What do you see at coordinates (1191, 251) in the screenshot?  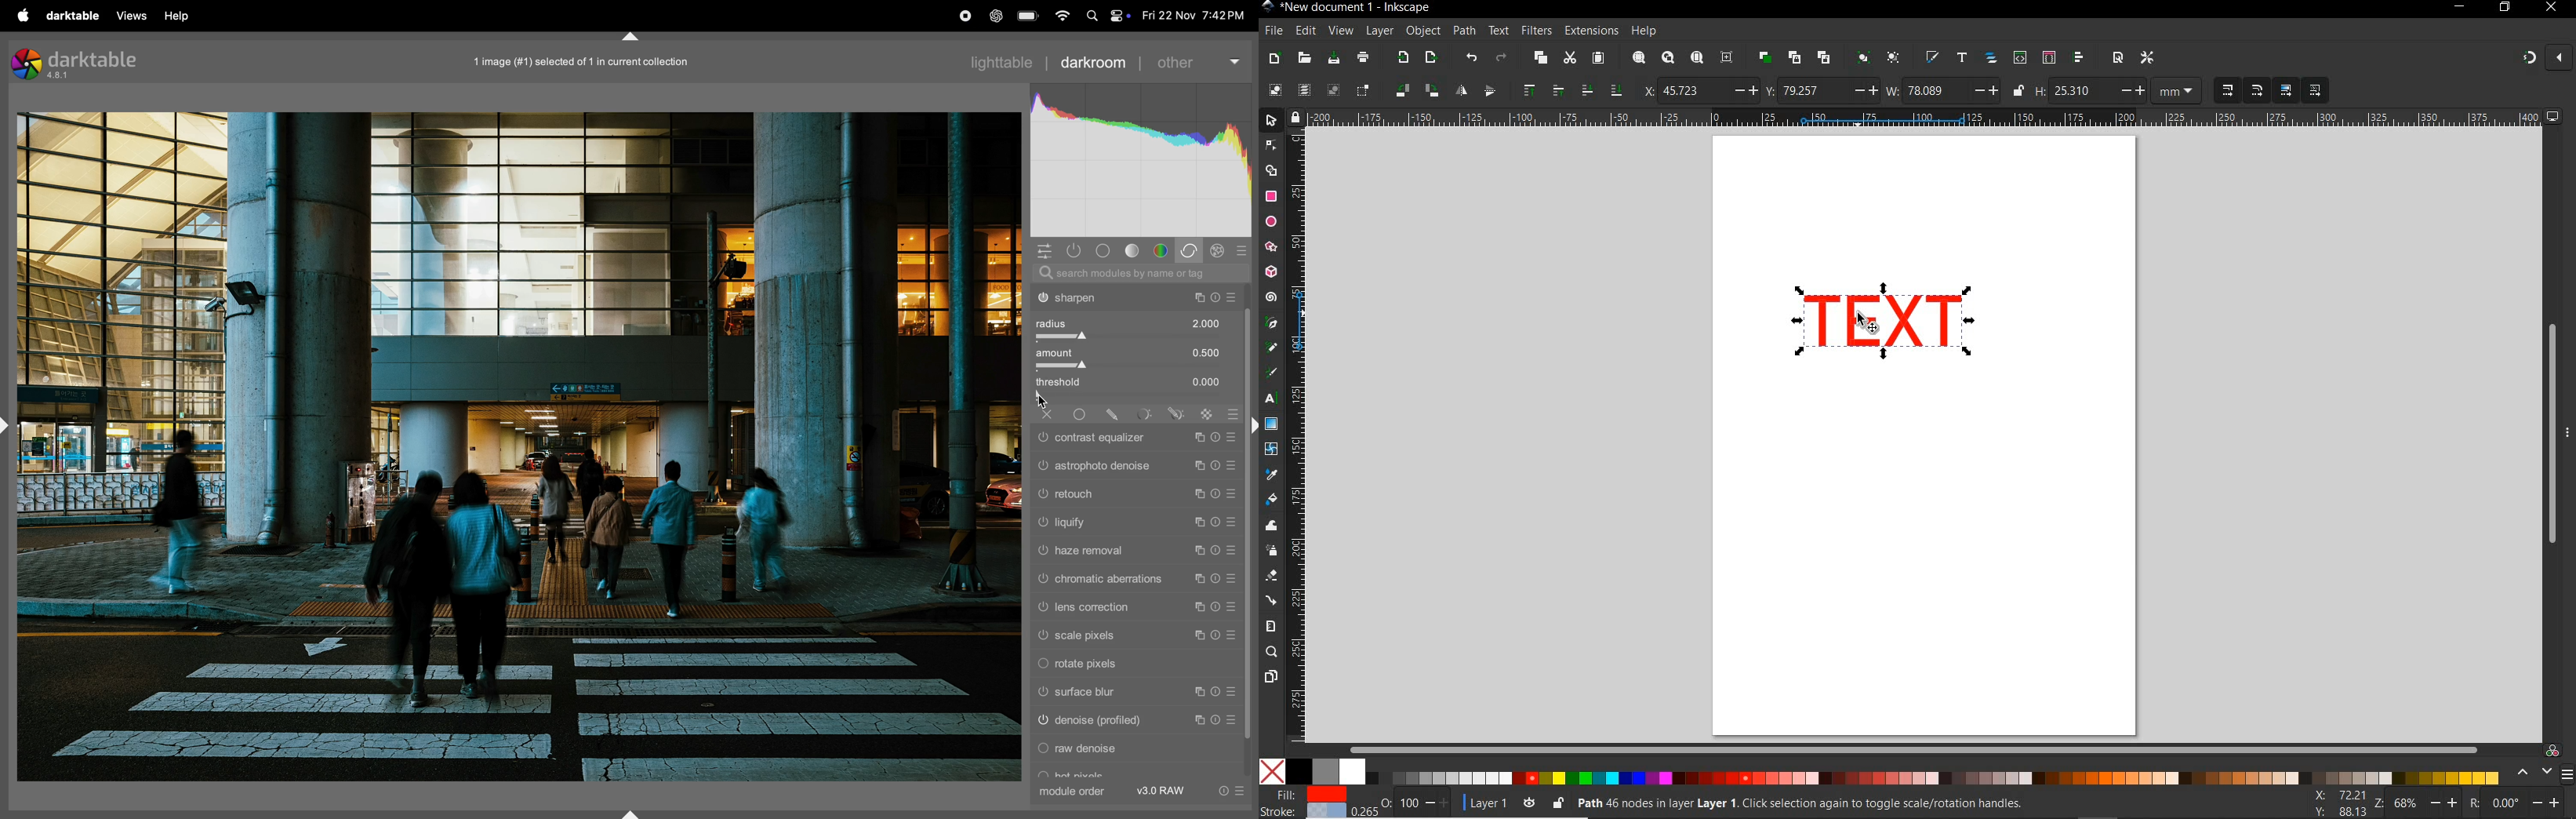 I see `correct` at bounding box center [1191, 251].